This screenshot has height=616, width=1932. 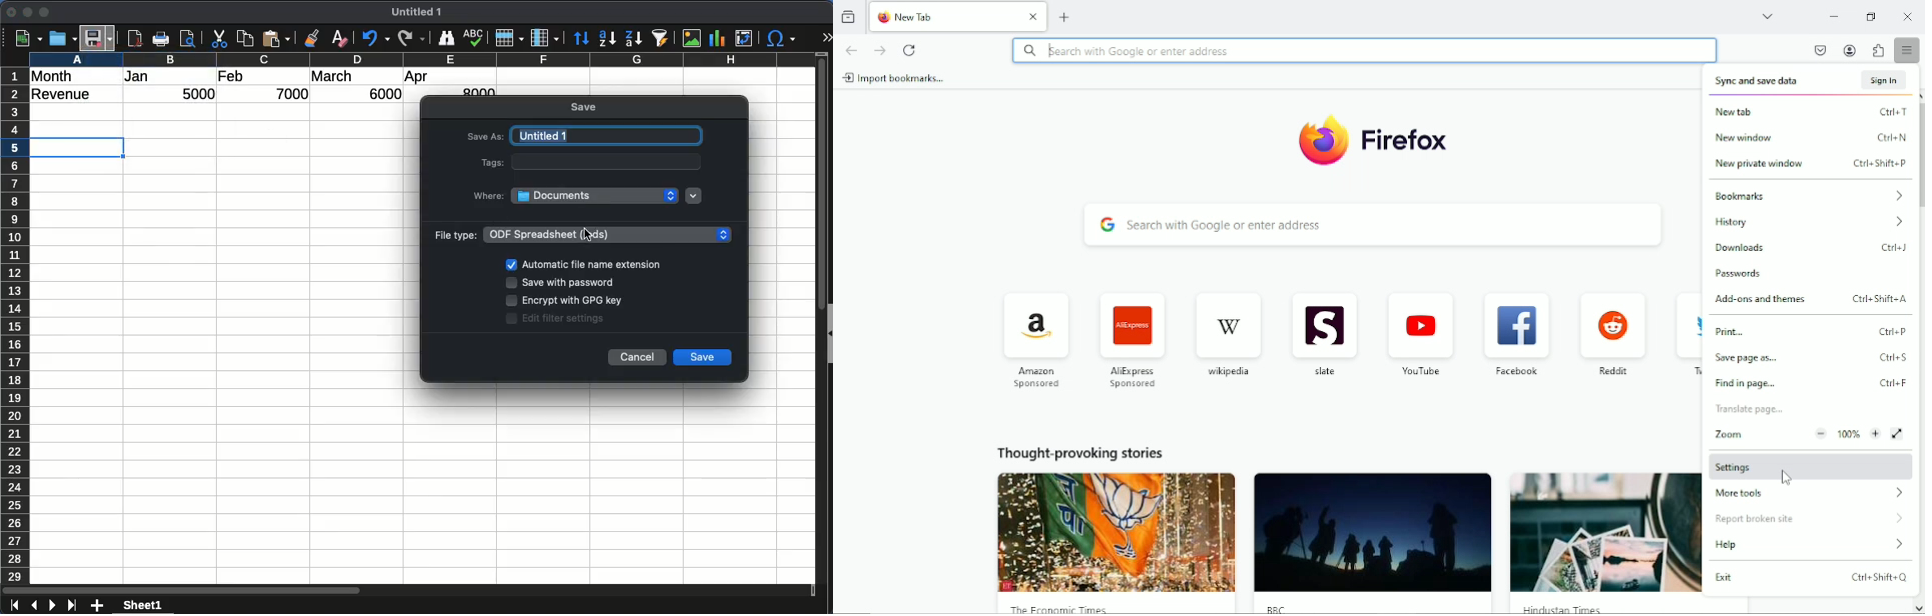 What do you see at coordinates (1613, 330) in the screenshot?
I see `Reddit` at bounding box center [1613, 330].